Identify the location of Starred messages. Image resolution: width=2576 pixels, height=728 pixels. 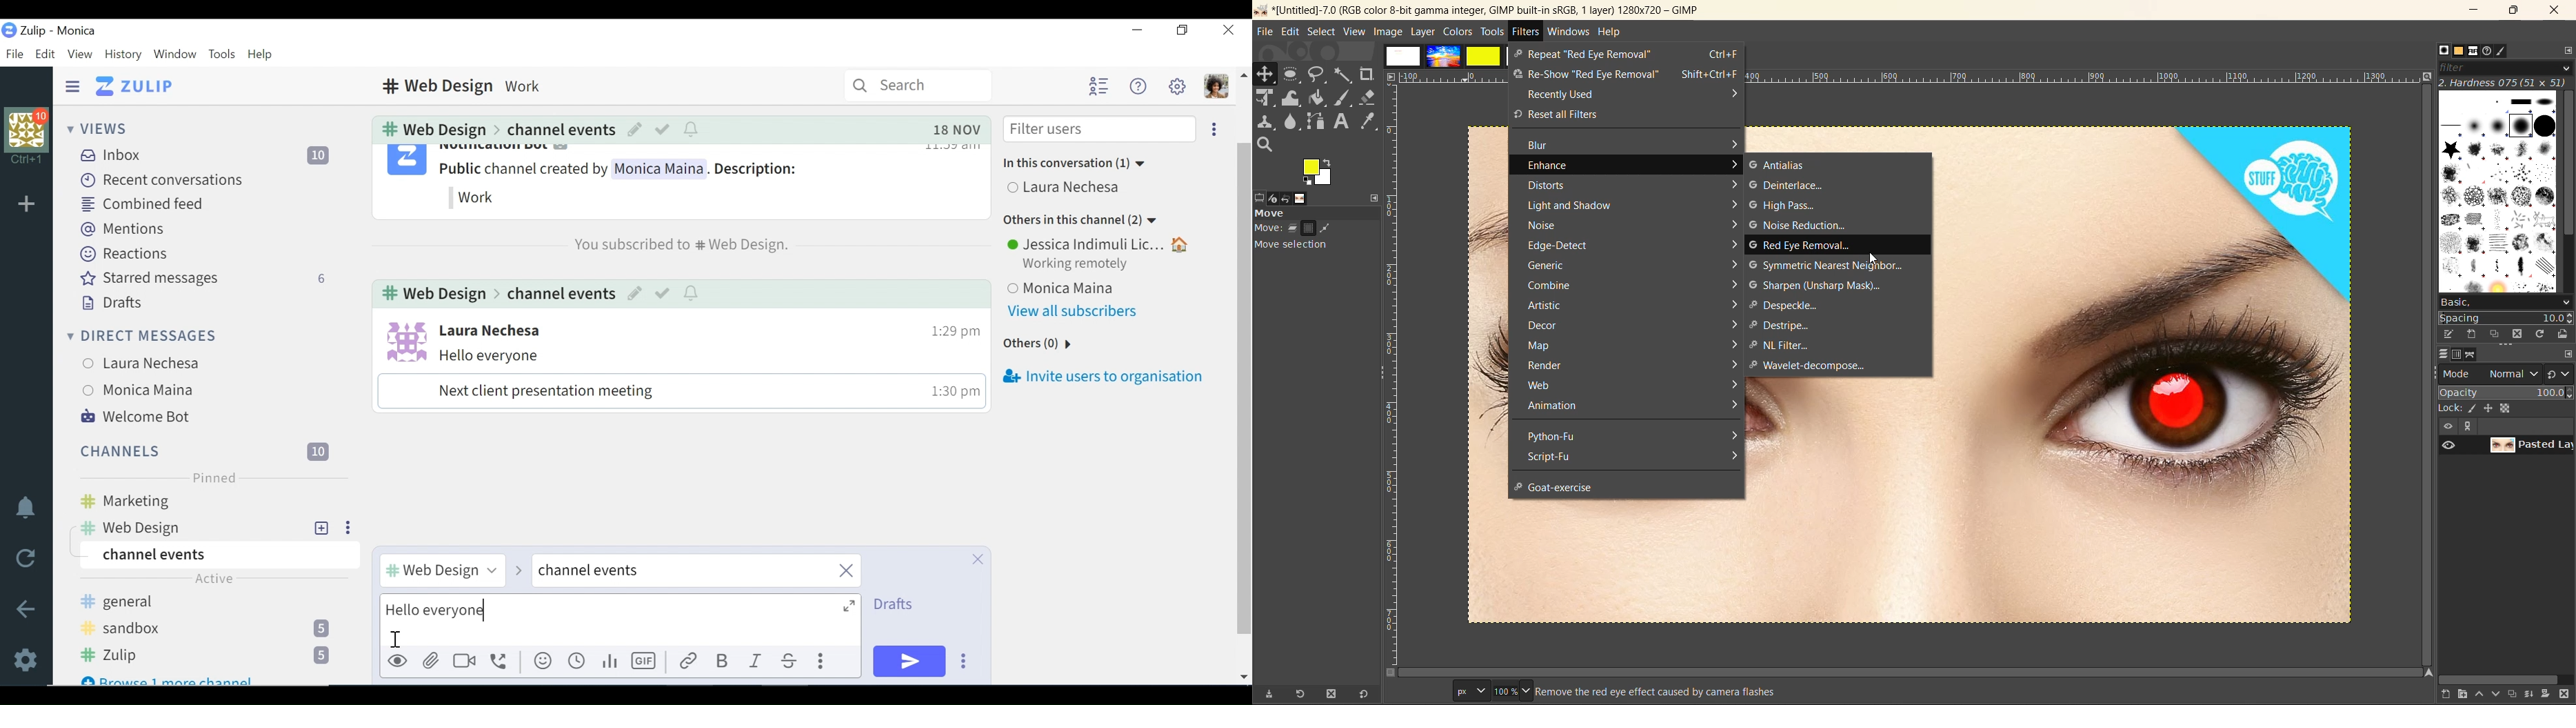
(205, 279).